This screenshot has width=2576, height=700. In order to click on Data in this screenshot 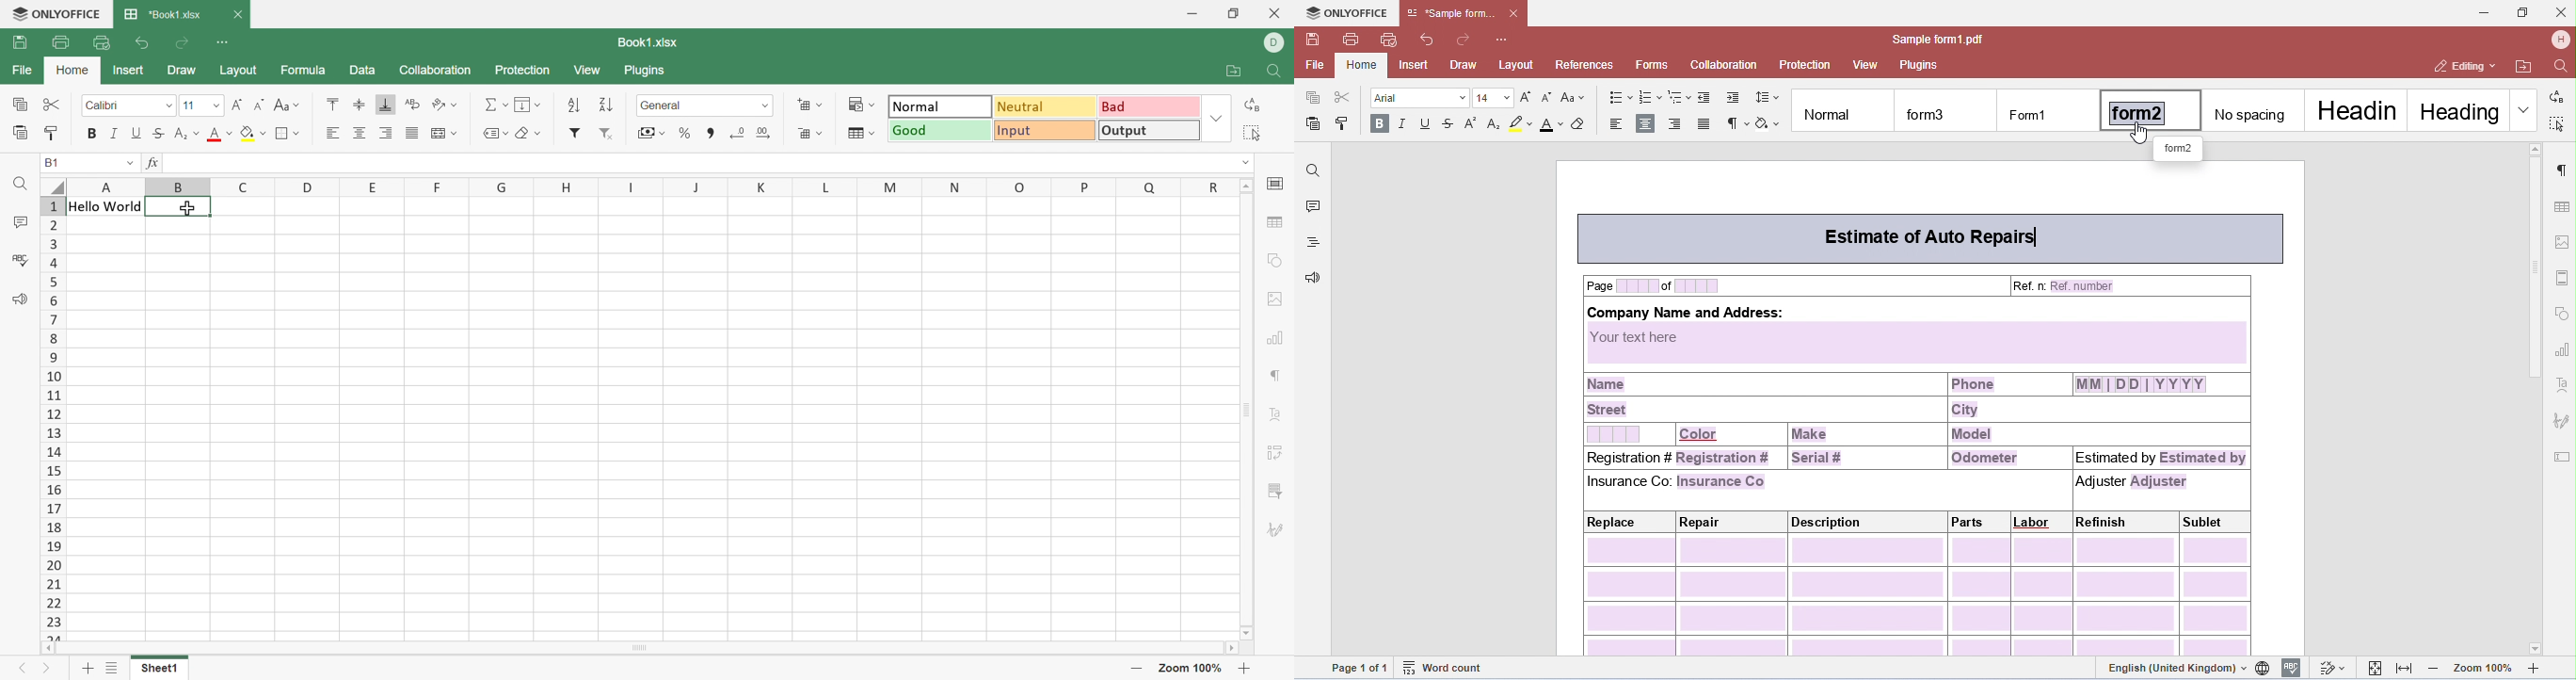, I will do `click(362, 70)`.